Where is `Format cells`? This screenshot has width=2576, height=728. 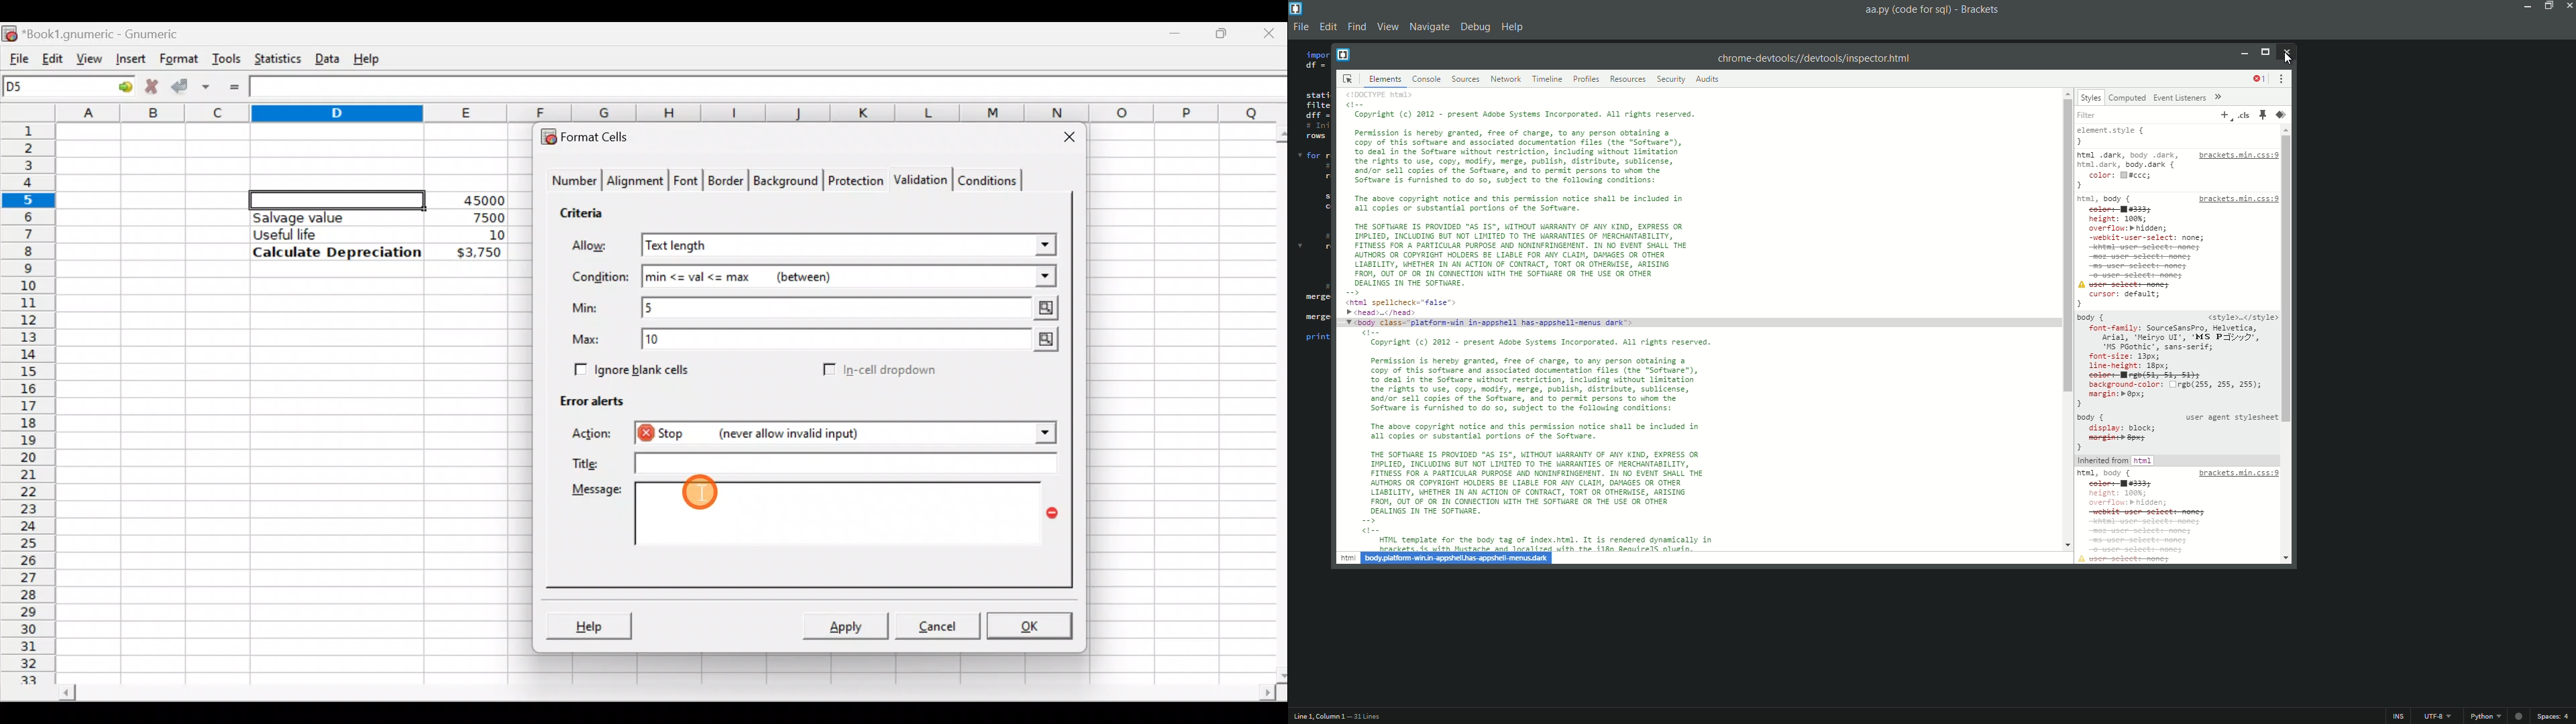
Format cells is located at coordinates (592, 134).